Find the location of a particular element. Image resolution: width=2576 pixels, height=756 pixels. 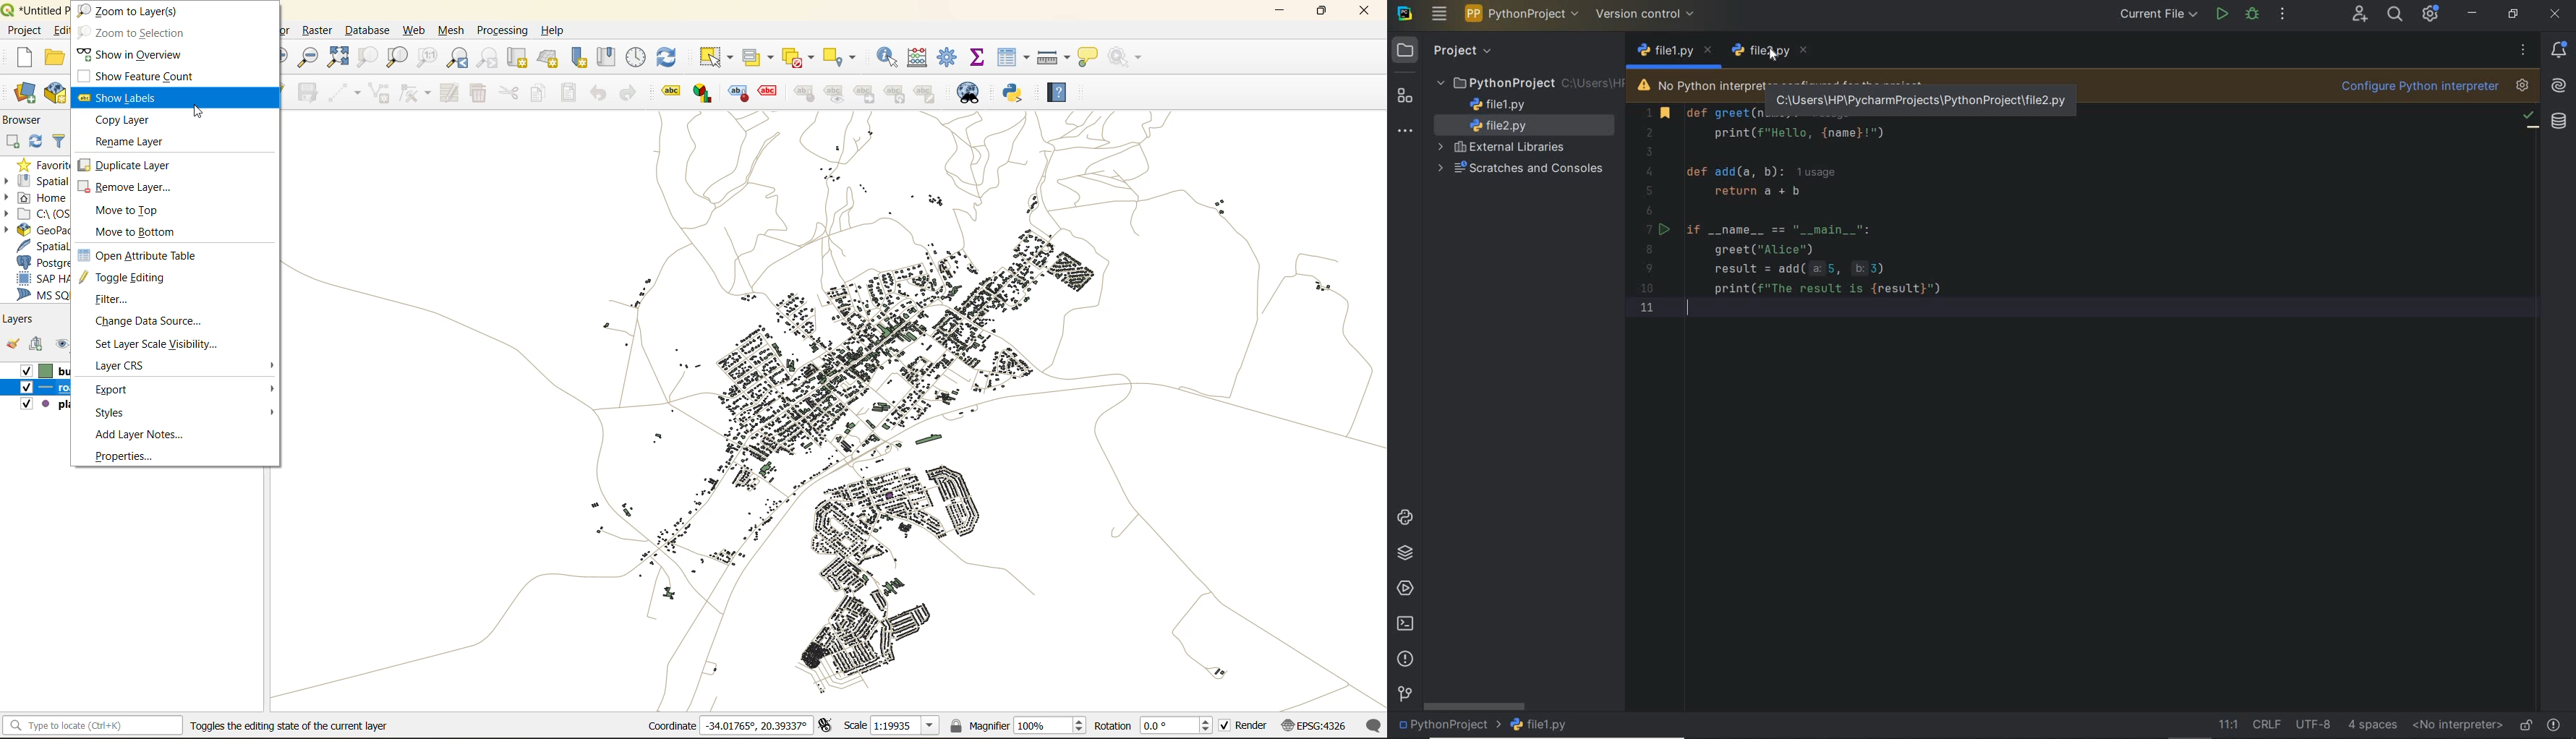

terminal is located at coordinates (1404, 625).